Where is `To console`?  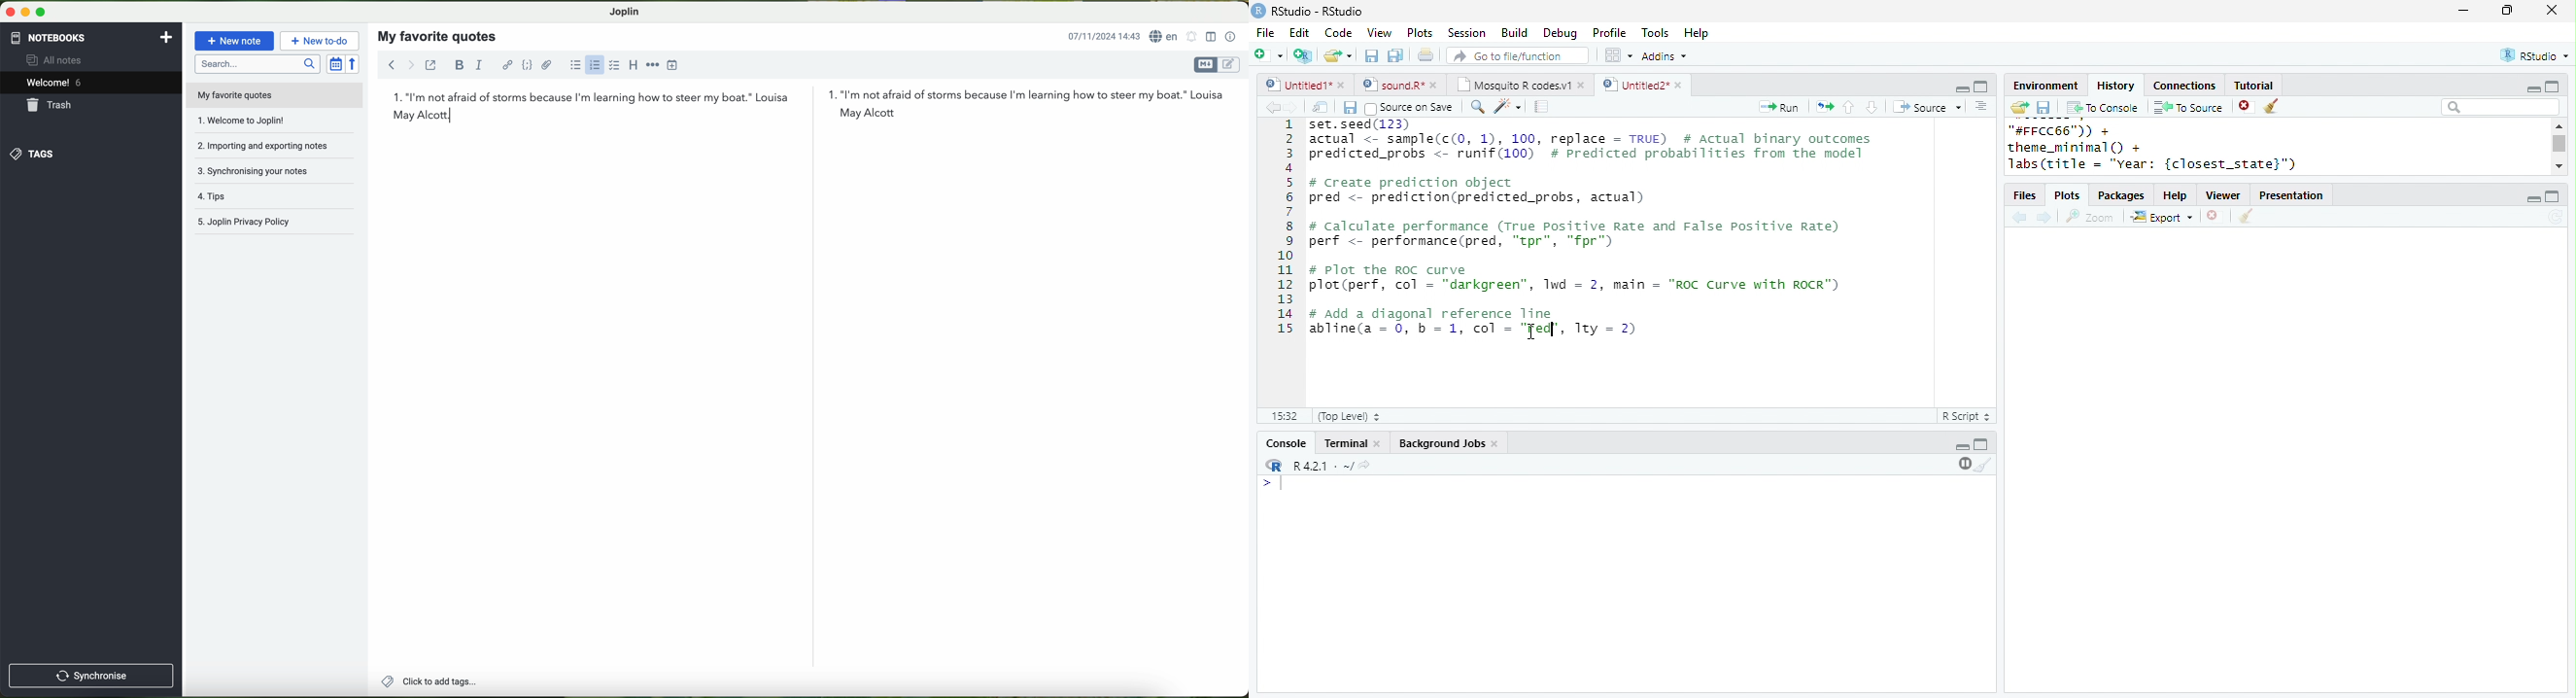
To console is located at coordinates (2103, 108).